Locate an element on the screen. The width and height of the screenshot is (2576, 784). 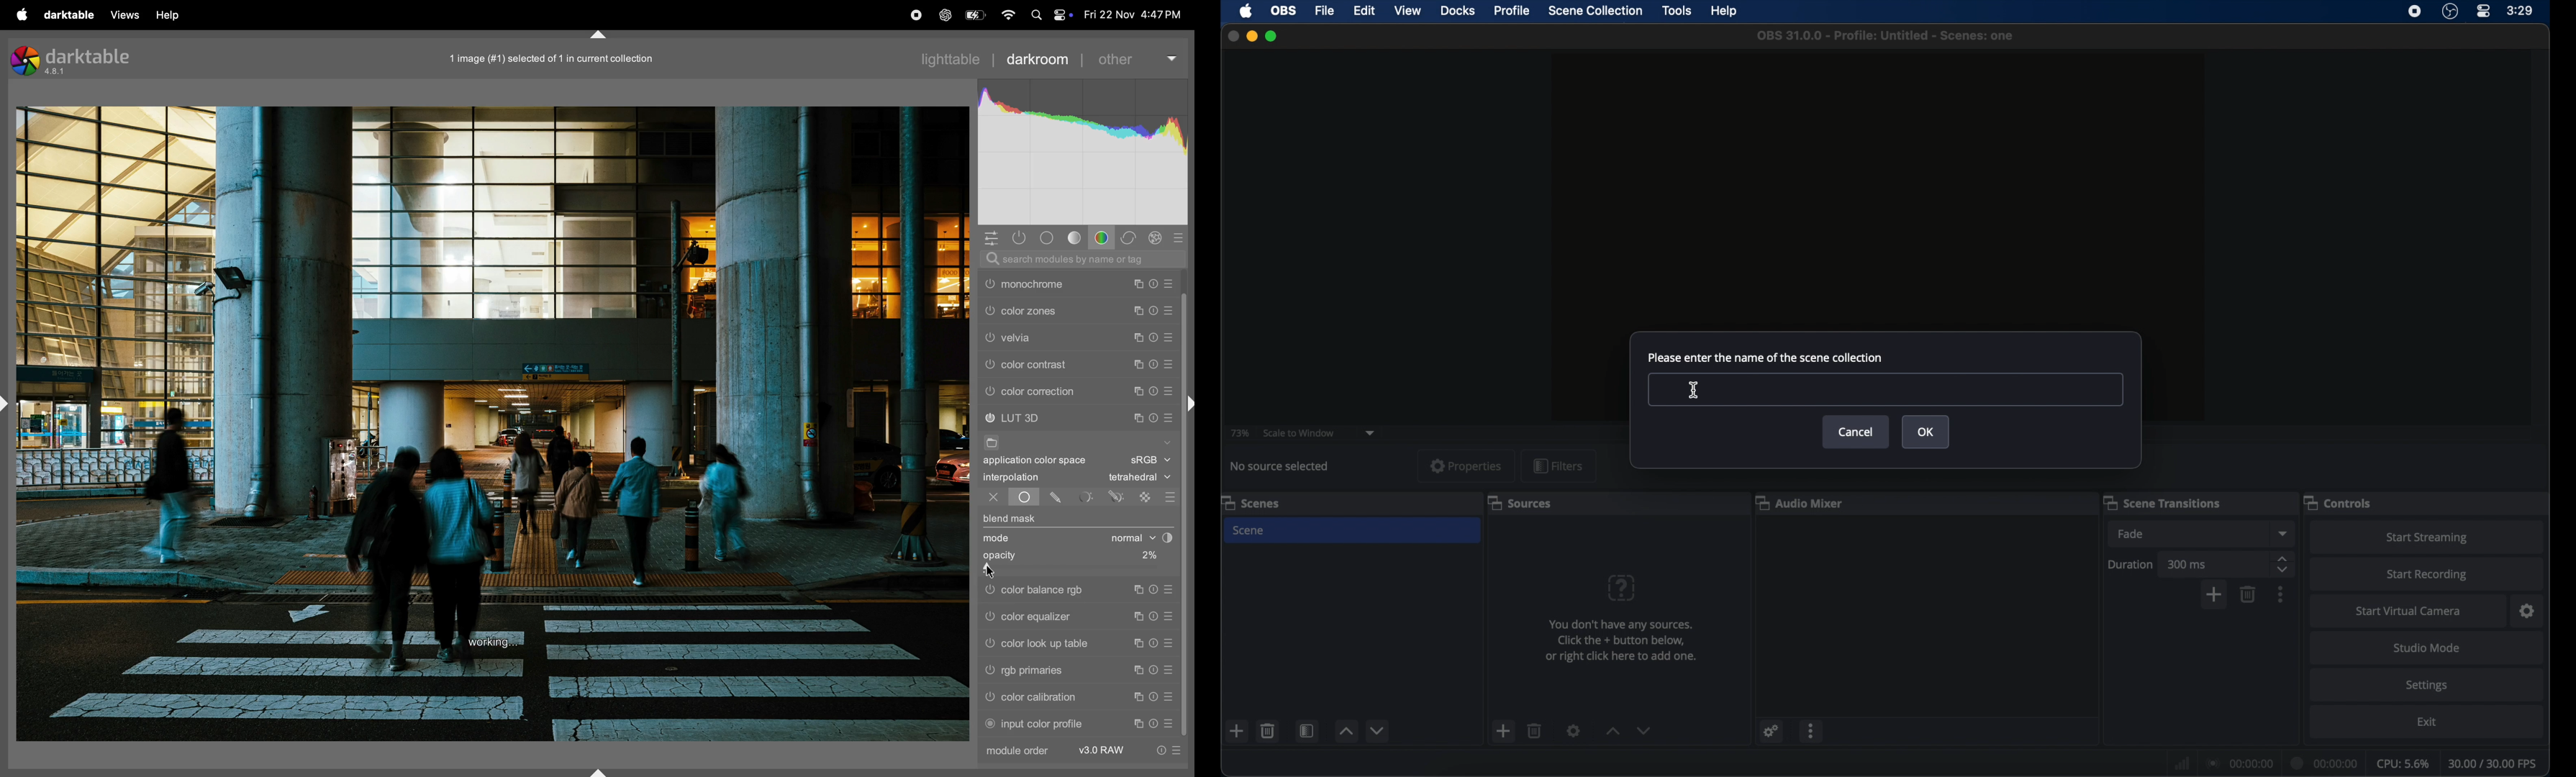
connection is located at coordinates (2238, 763).